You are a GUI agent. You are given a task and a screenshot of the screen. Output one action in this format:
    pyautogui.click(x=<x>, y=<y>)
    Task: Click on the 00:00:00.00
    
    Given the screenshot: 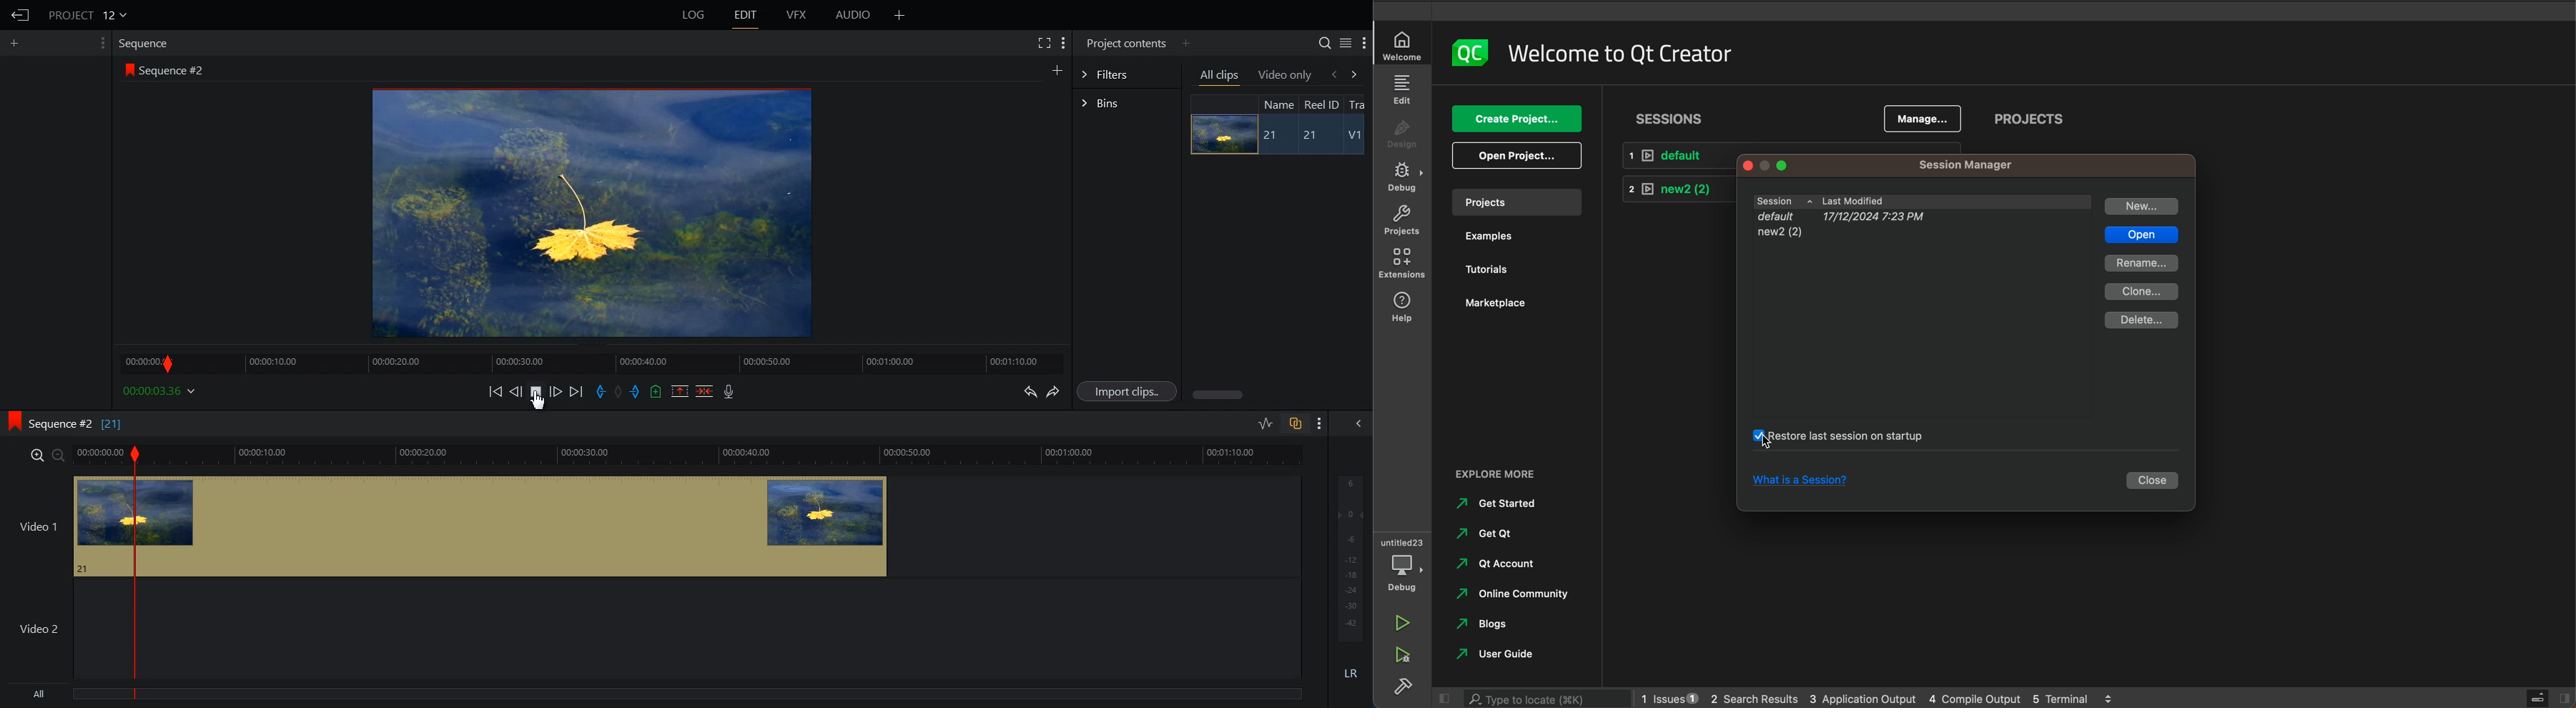 What is the action you would take?
    pyautogui.click(x=162, y=390)
    